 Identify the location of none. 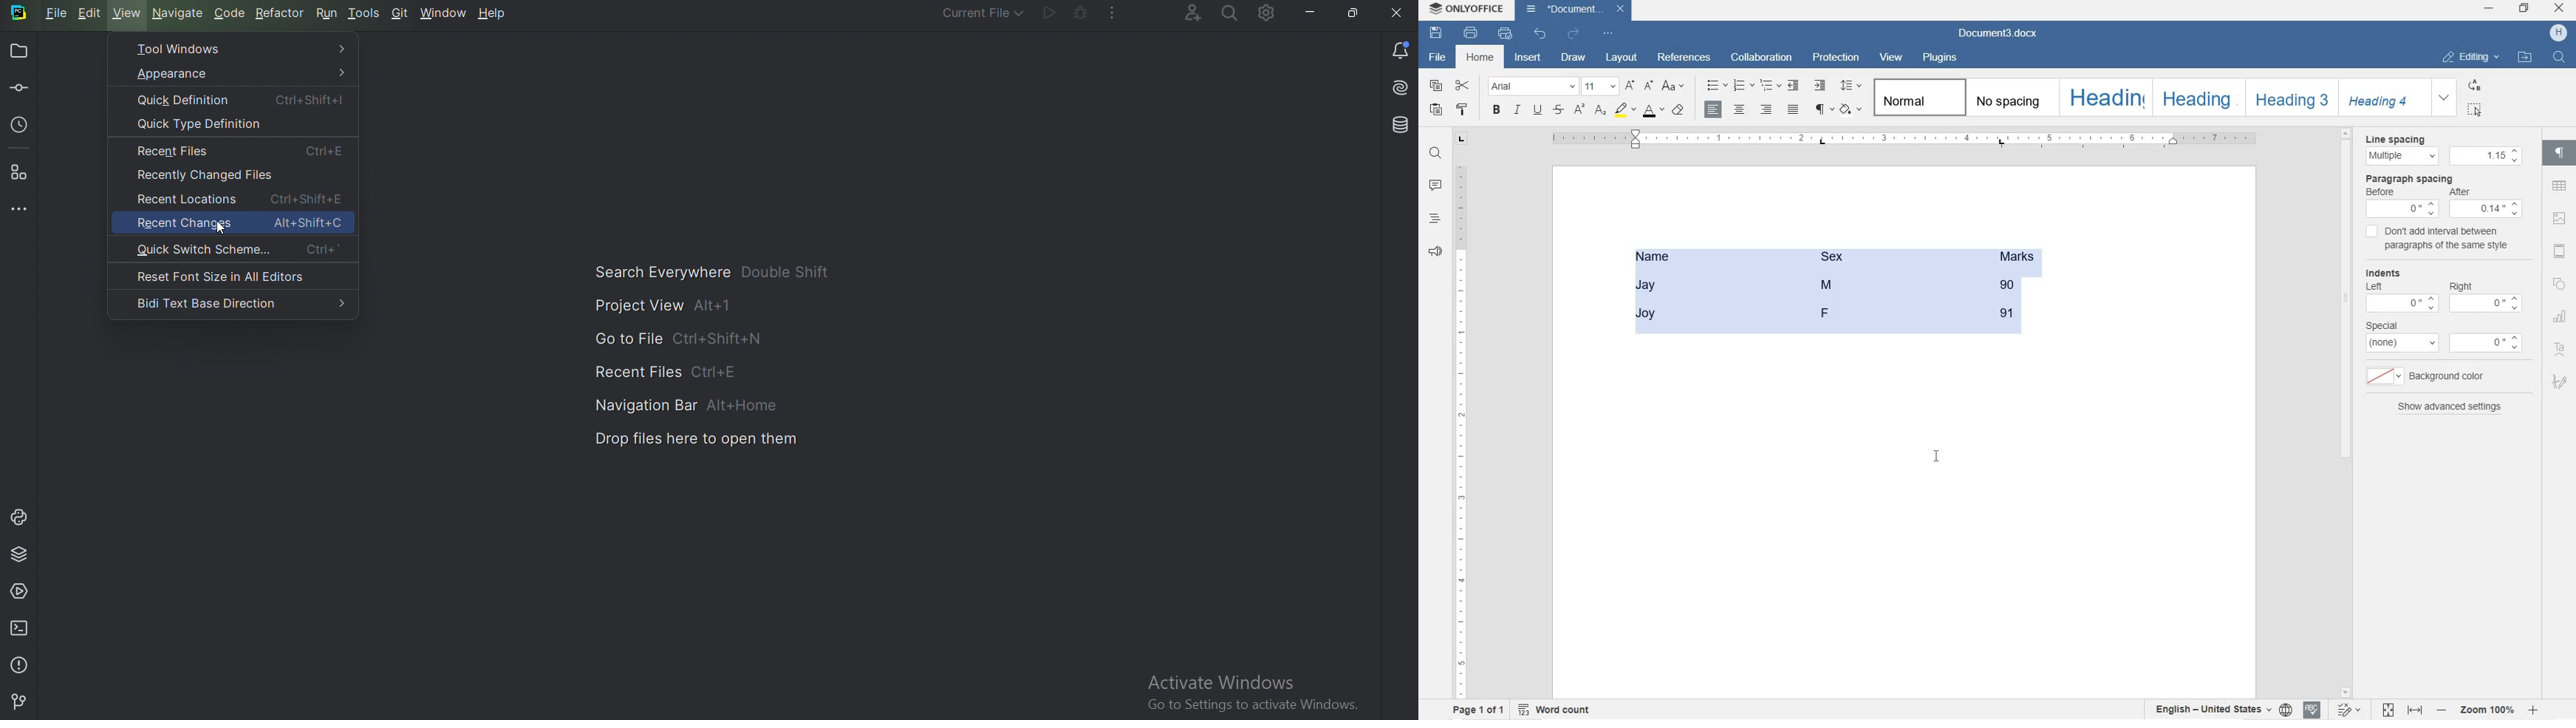
(2403, 346).